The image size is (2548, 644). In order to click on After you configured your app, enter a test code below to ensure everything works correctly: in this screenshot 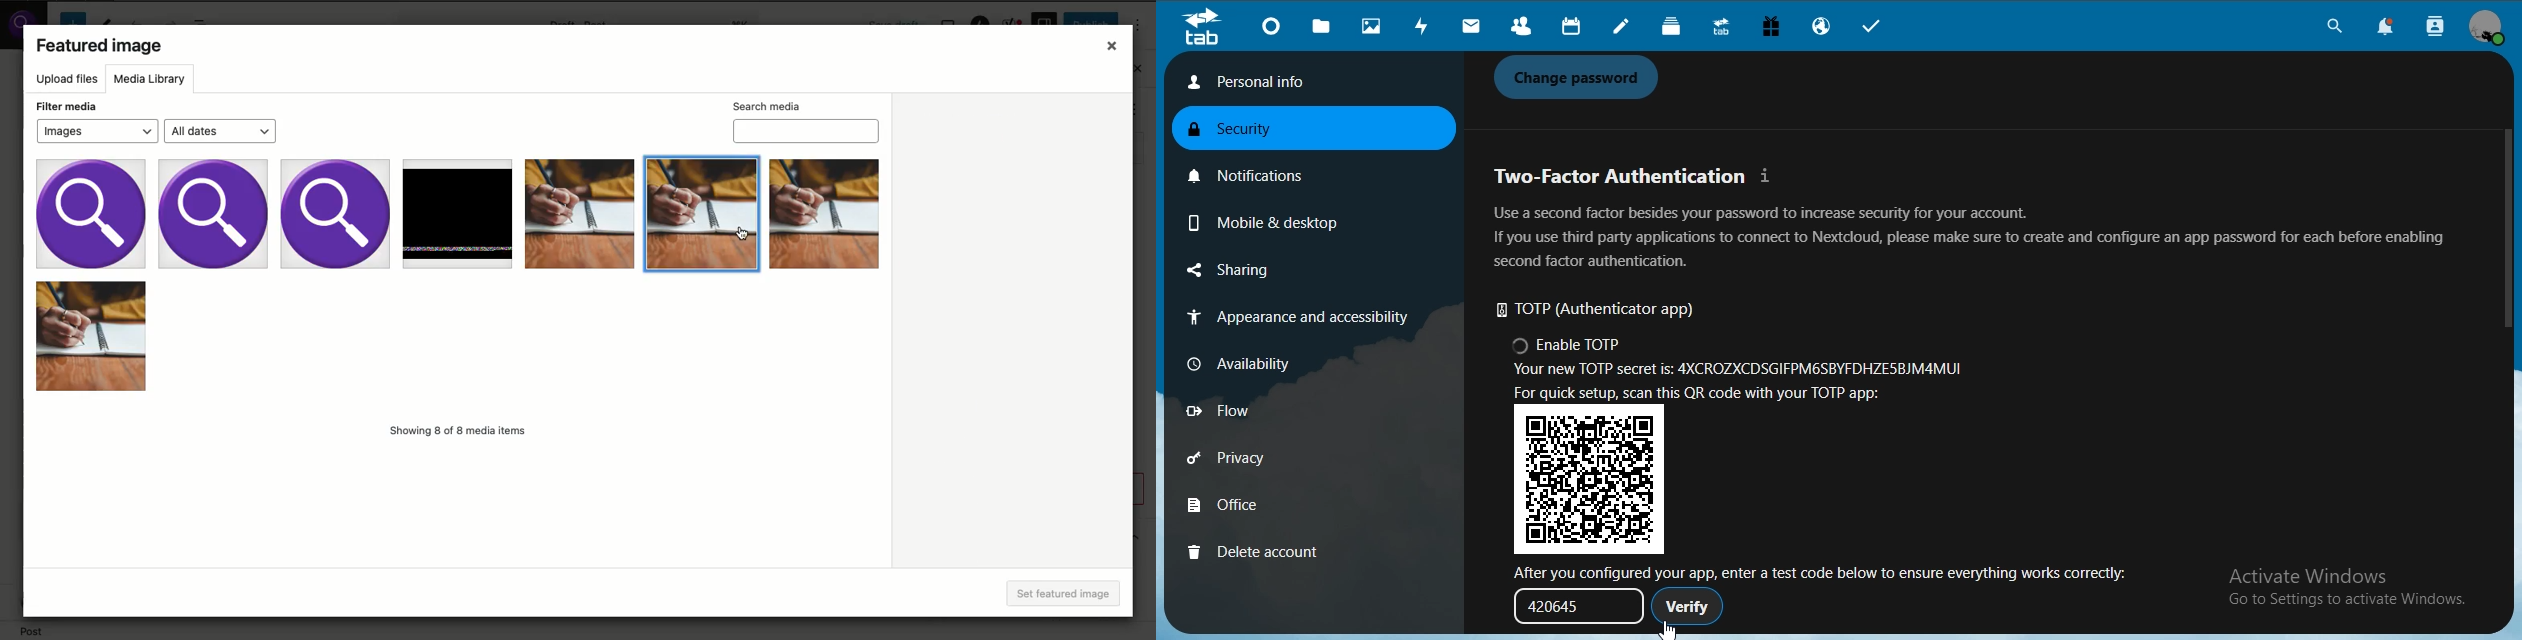, I will do `click(1828, 571)`.